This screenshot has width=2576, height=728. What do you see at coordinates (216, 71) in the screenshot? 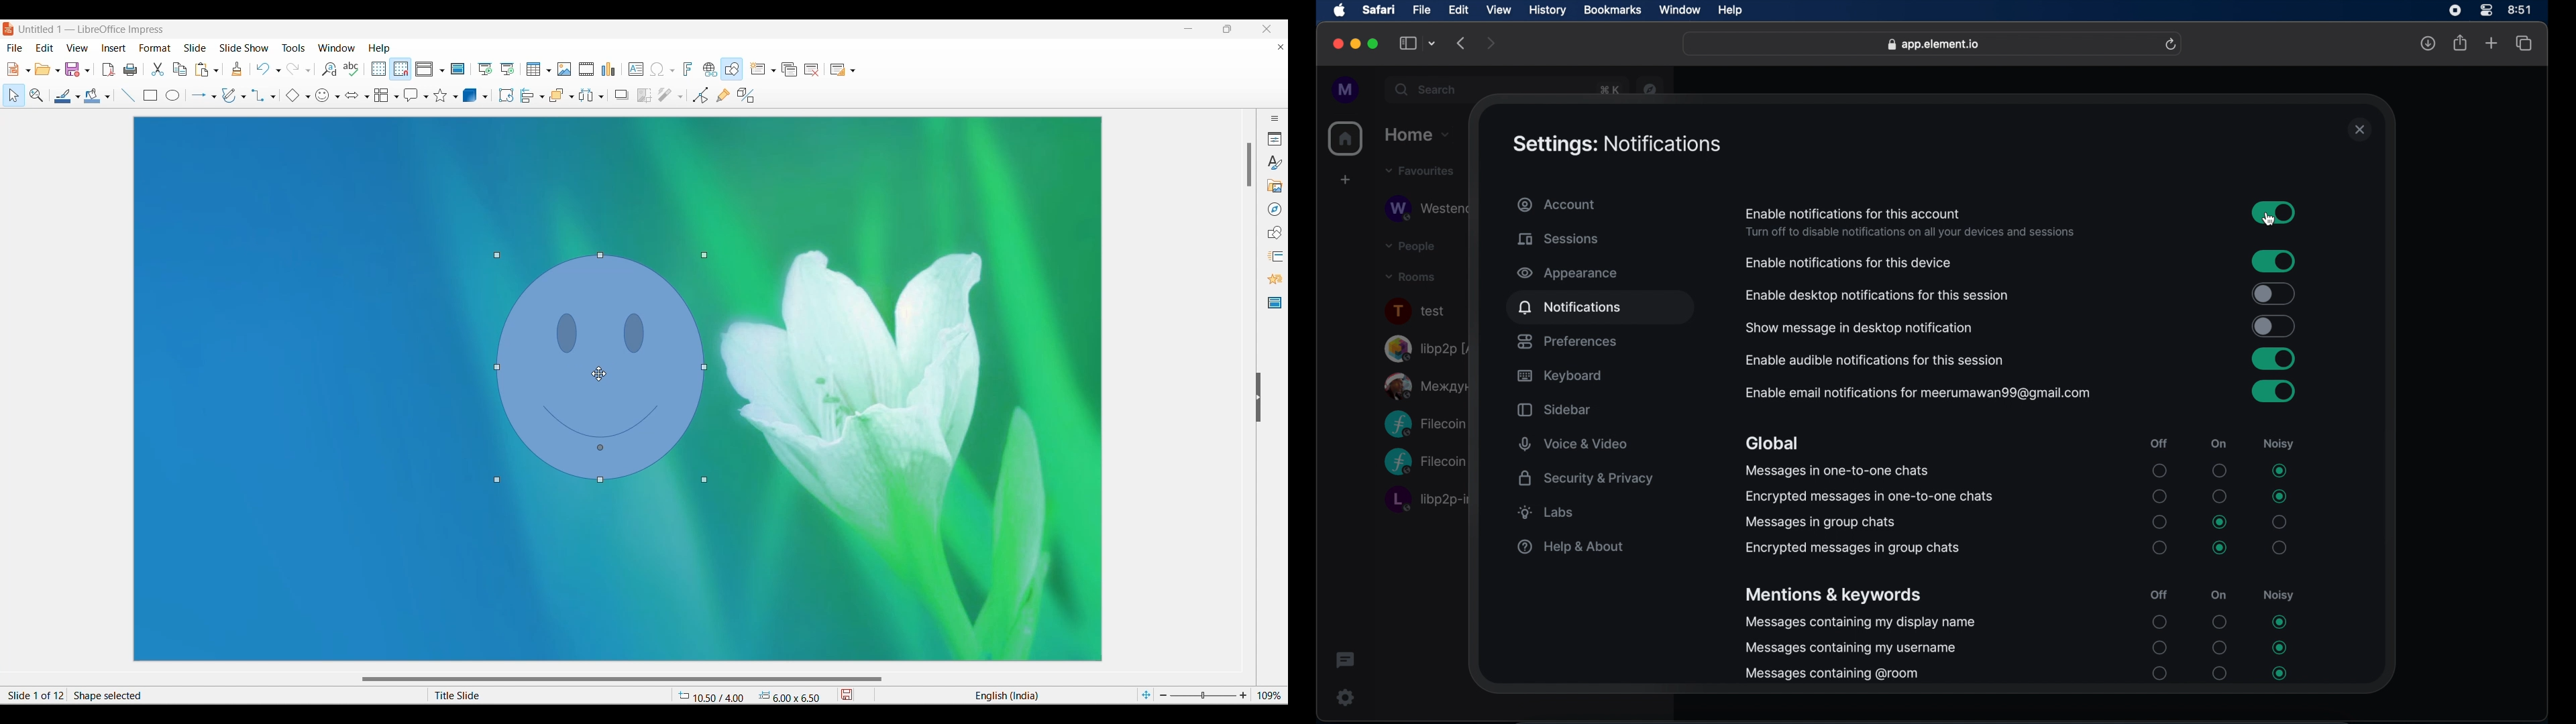
I see `Paste options` at bounding box center [216, 71].